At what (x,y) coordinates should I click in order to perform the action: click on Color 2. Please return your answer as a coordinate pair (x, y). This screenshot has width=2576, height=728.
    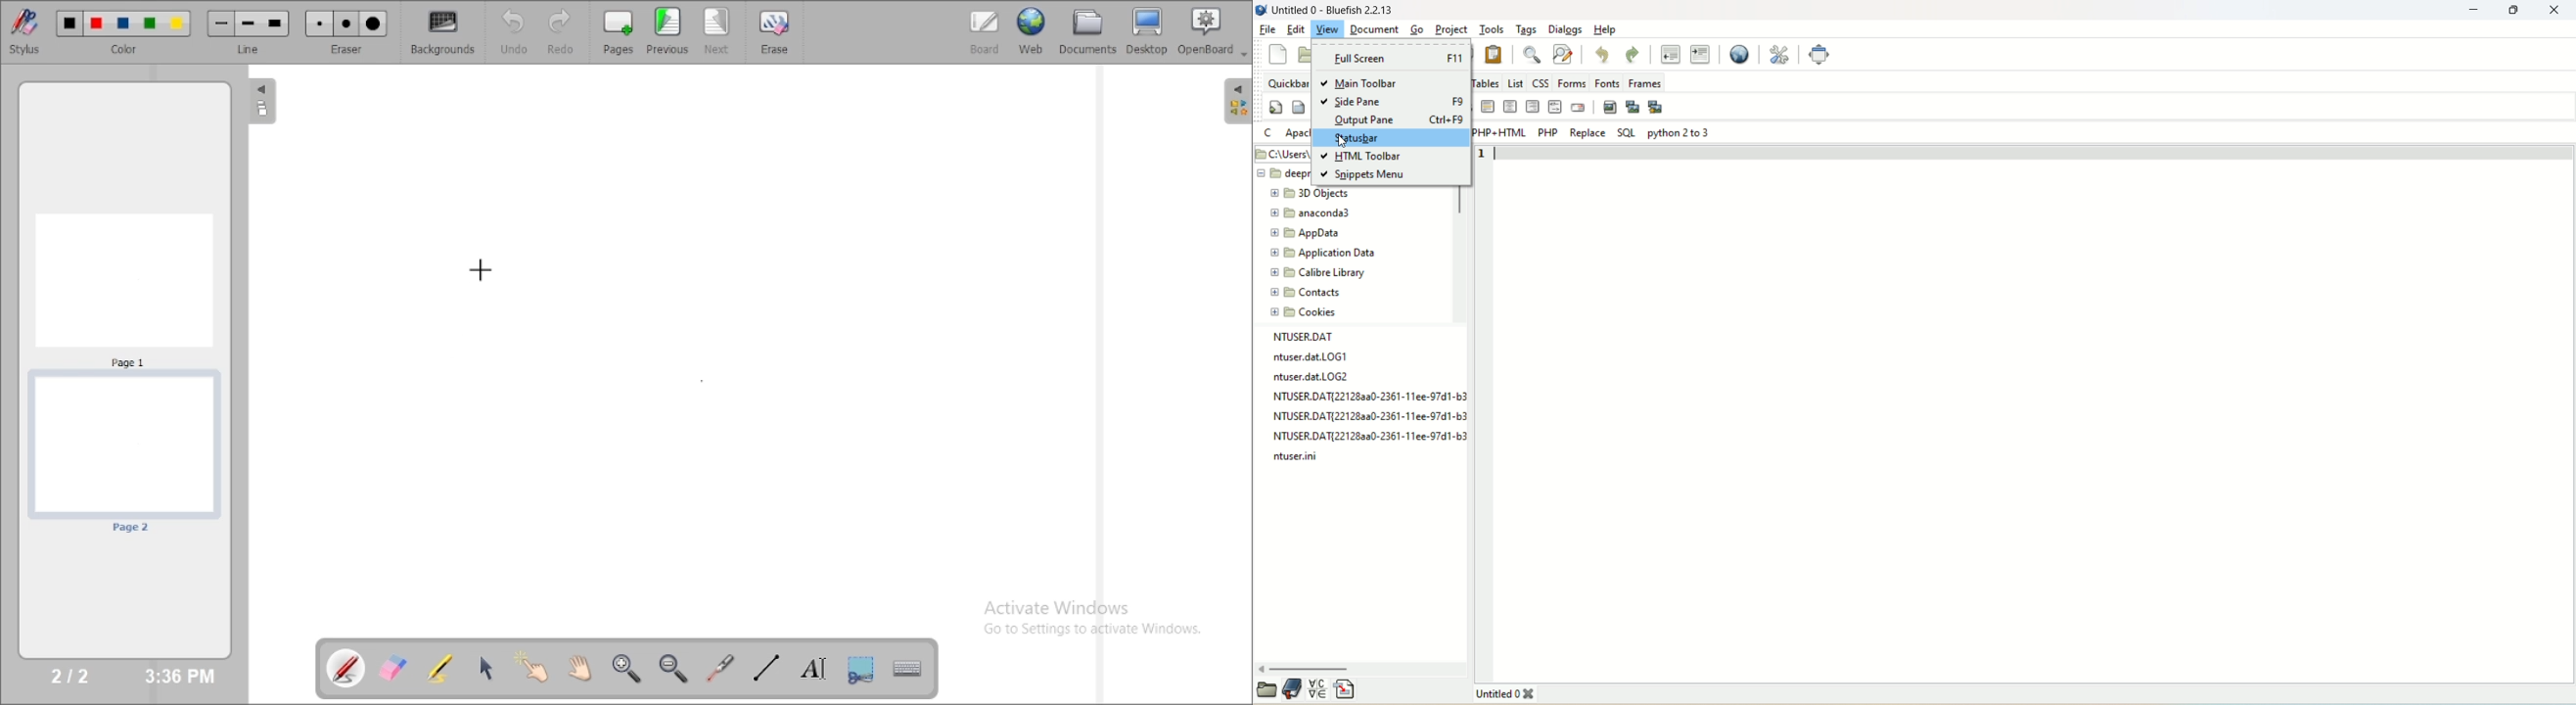
    Looking at the image, I should click on (97, 24).